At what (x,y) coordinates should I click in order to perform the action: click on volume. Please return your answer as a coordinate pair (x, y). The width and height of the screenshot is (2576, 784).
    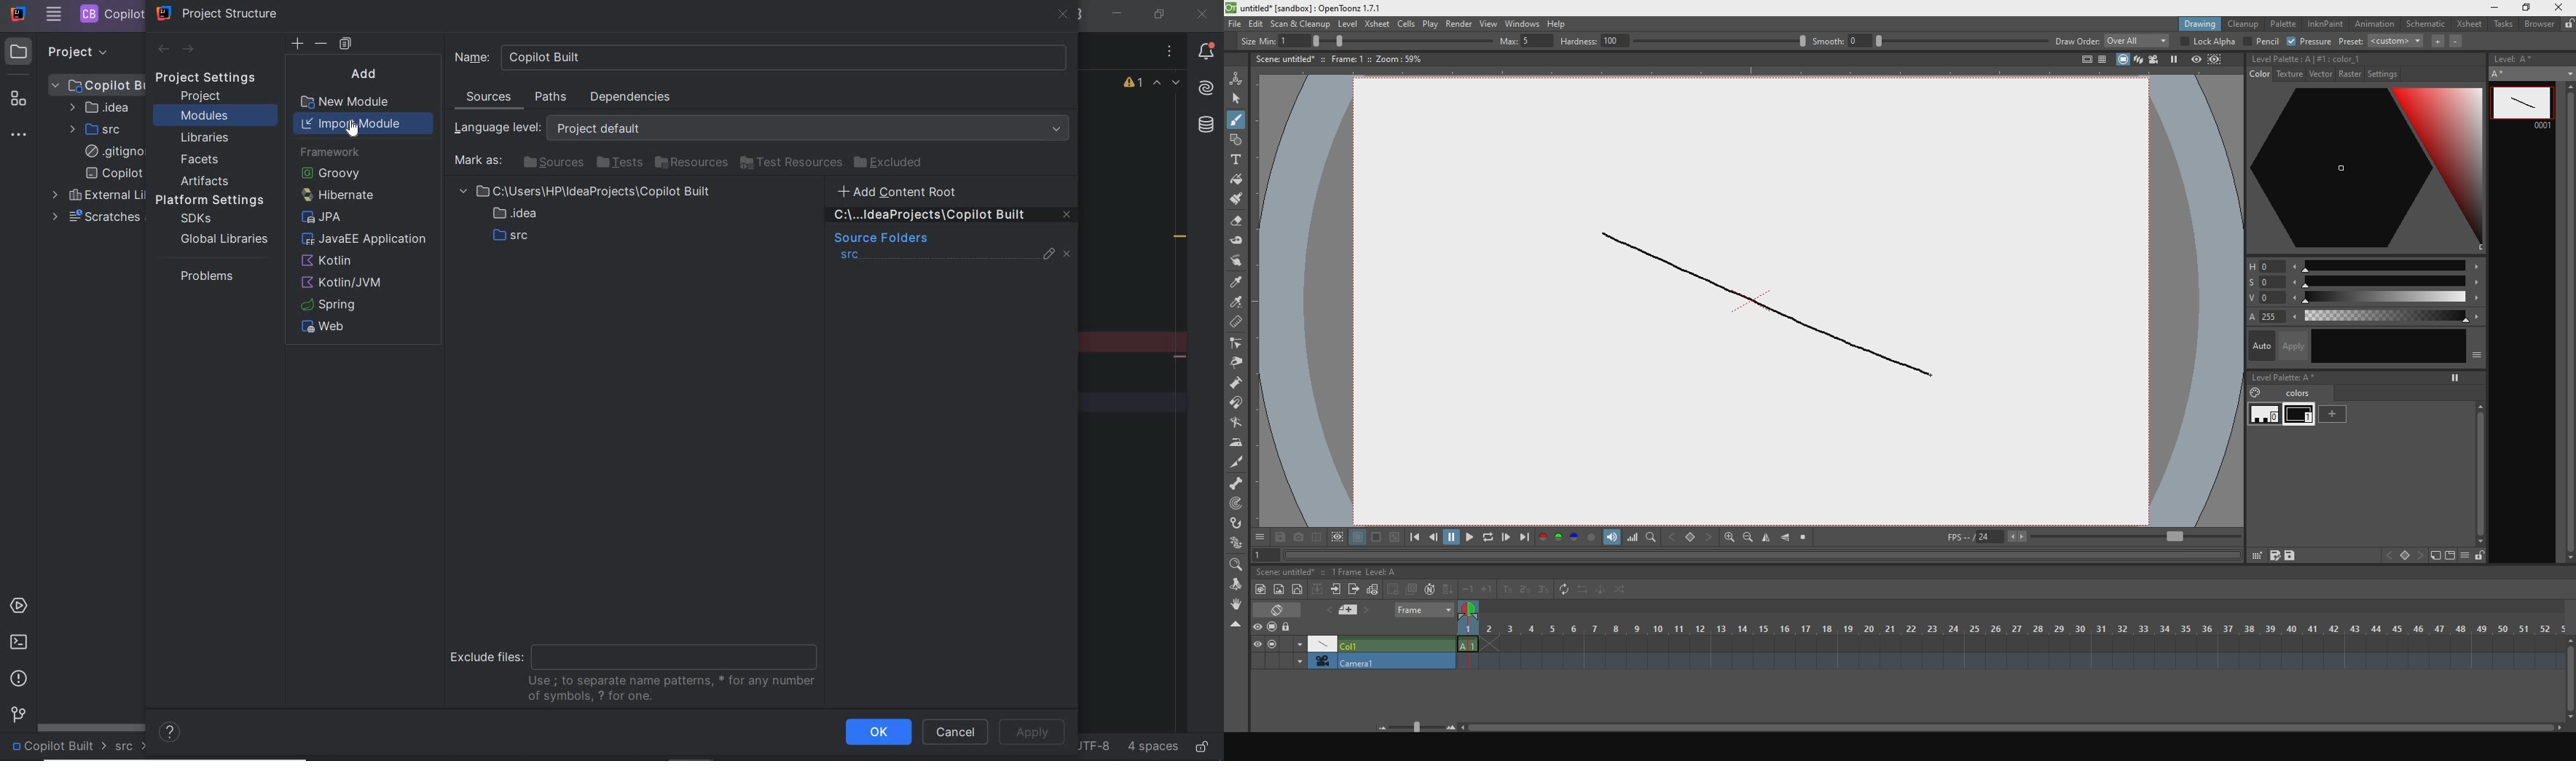
    Looking at the image, I should click on (1633, 537).